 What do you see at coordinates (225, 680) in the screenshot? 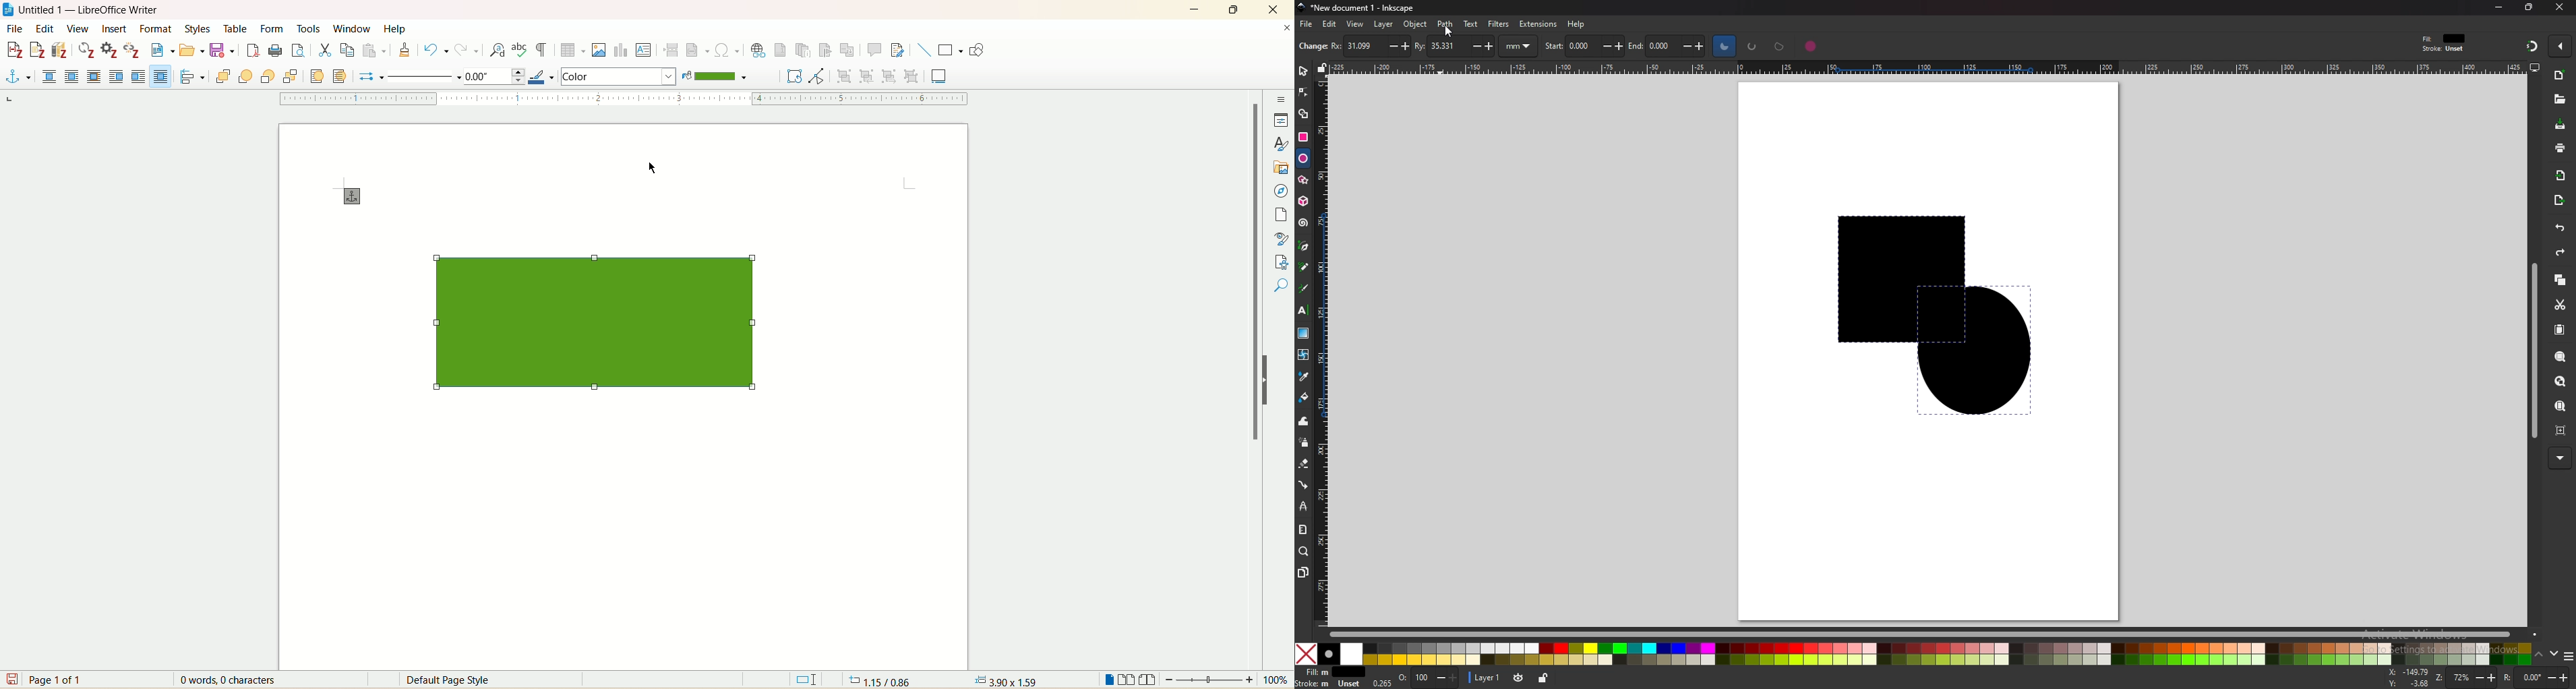
I see `words and character` at bounding box center [225, 680].